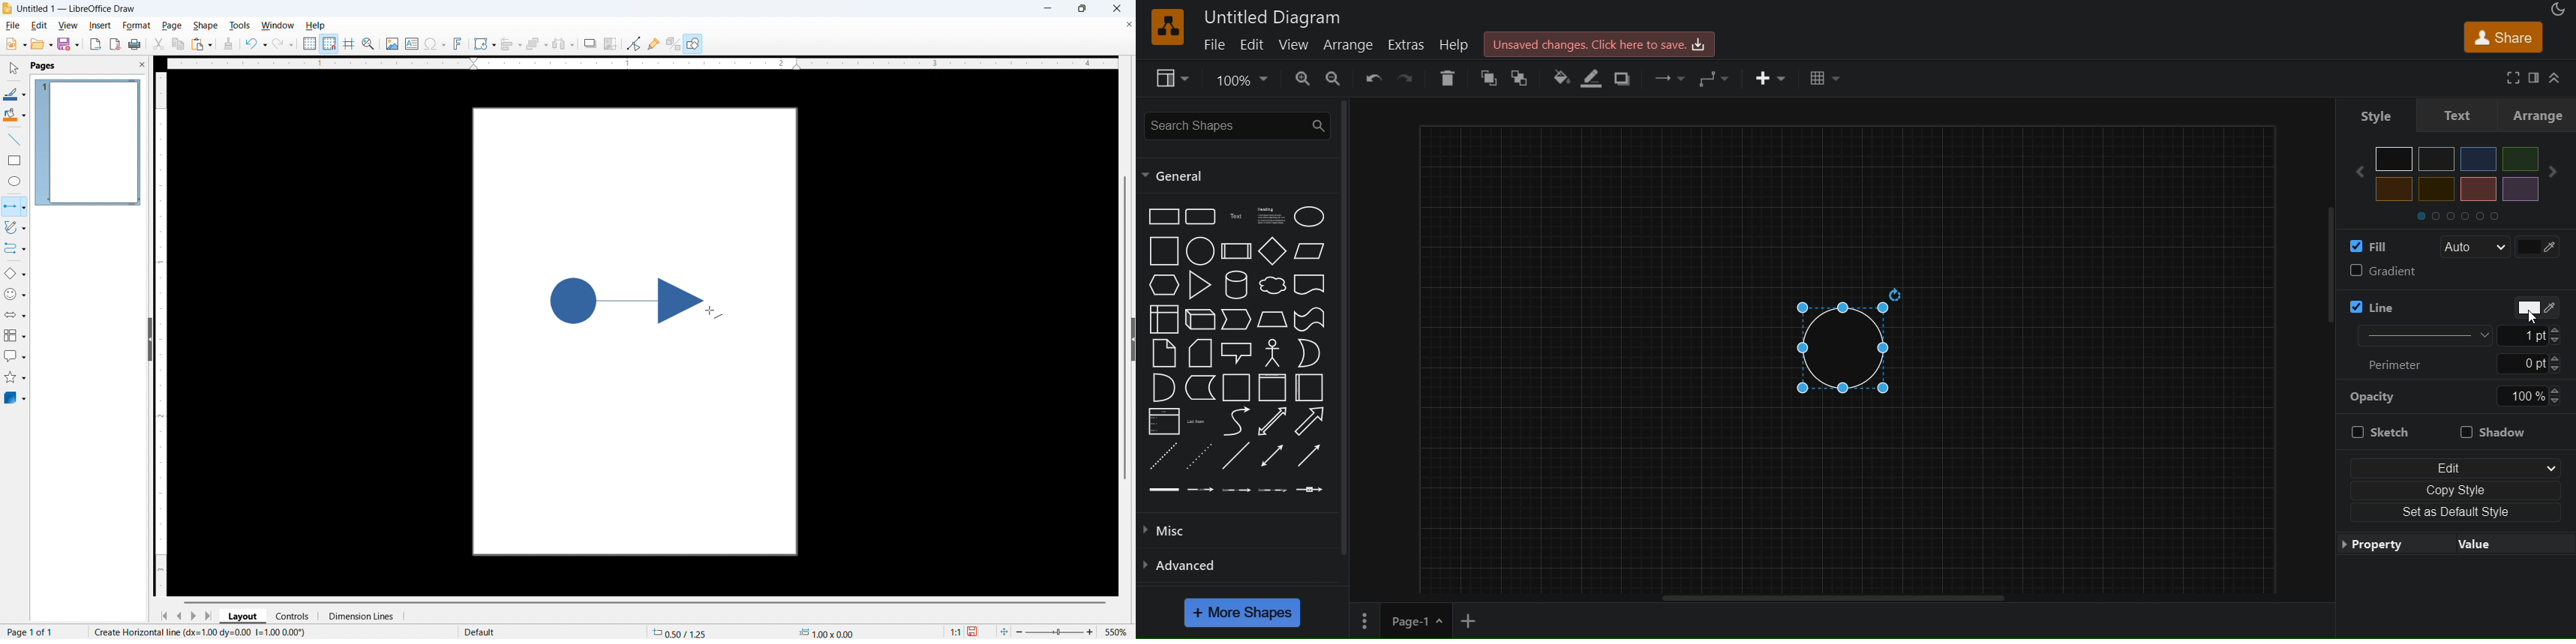 This screenshot has width=2576, height=644. Describe the element at coordinates (315, 25) in the screenshot. I see `Help ` at that location.